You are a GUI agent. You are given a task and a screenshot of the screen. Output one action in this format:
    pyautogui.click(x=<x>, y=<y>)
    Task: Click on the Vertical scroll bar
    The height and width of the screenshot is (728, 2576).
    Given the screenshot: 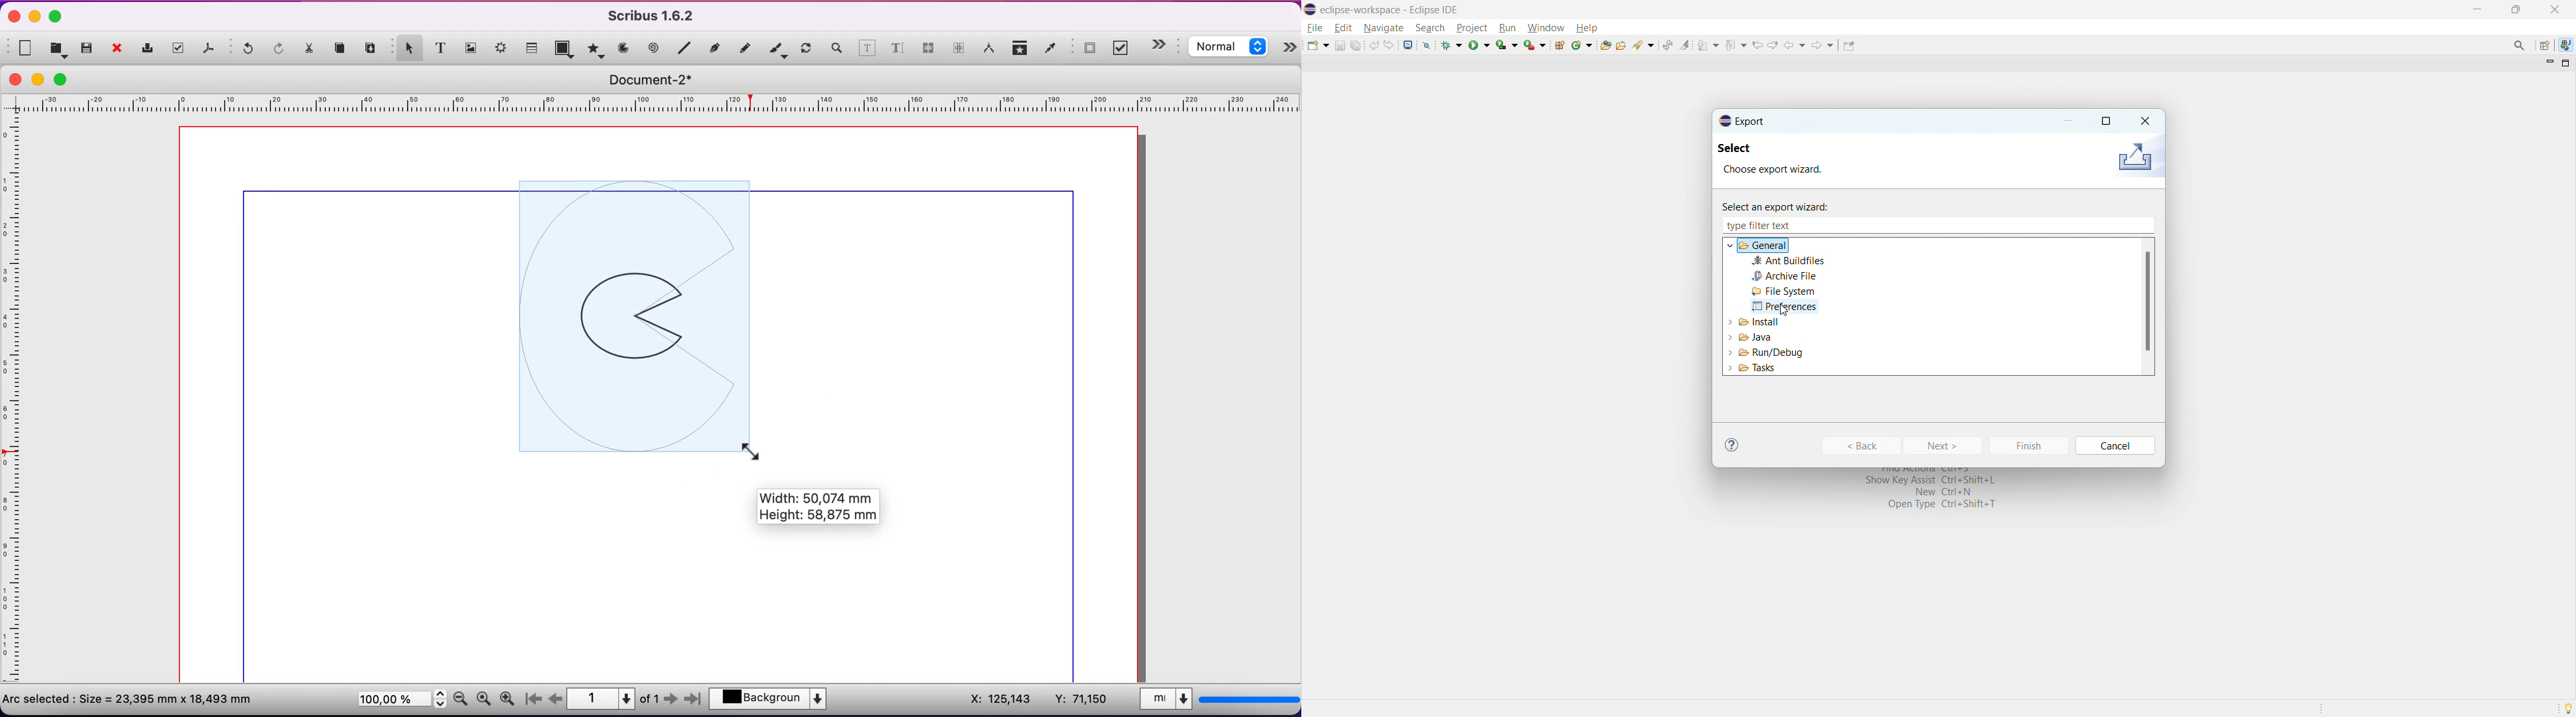 What is the action you would take?
    pyautogui.click(x=2145, y=309)
    